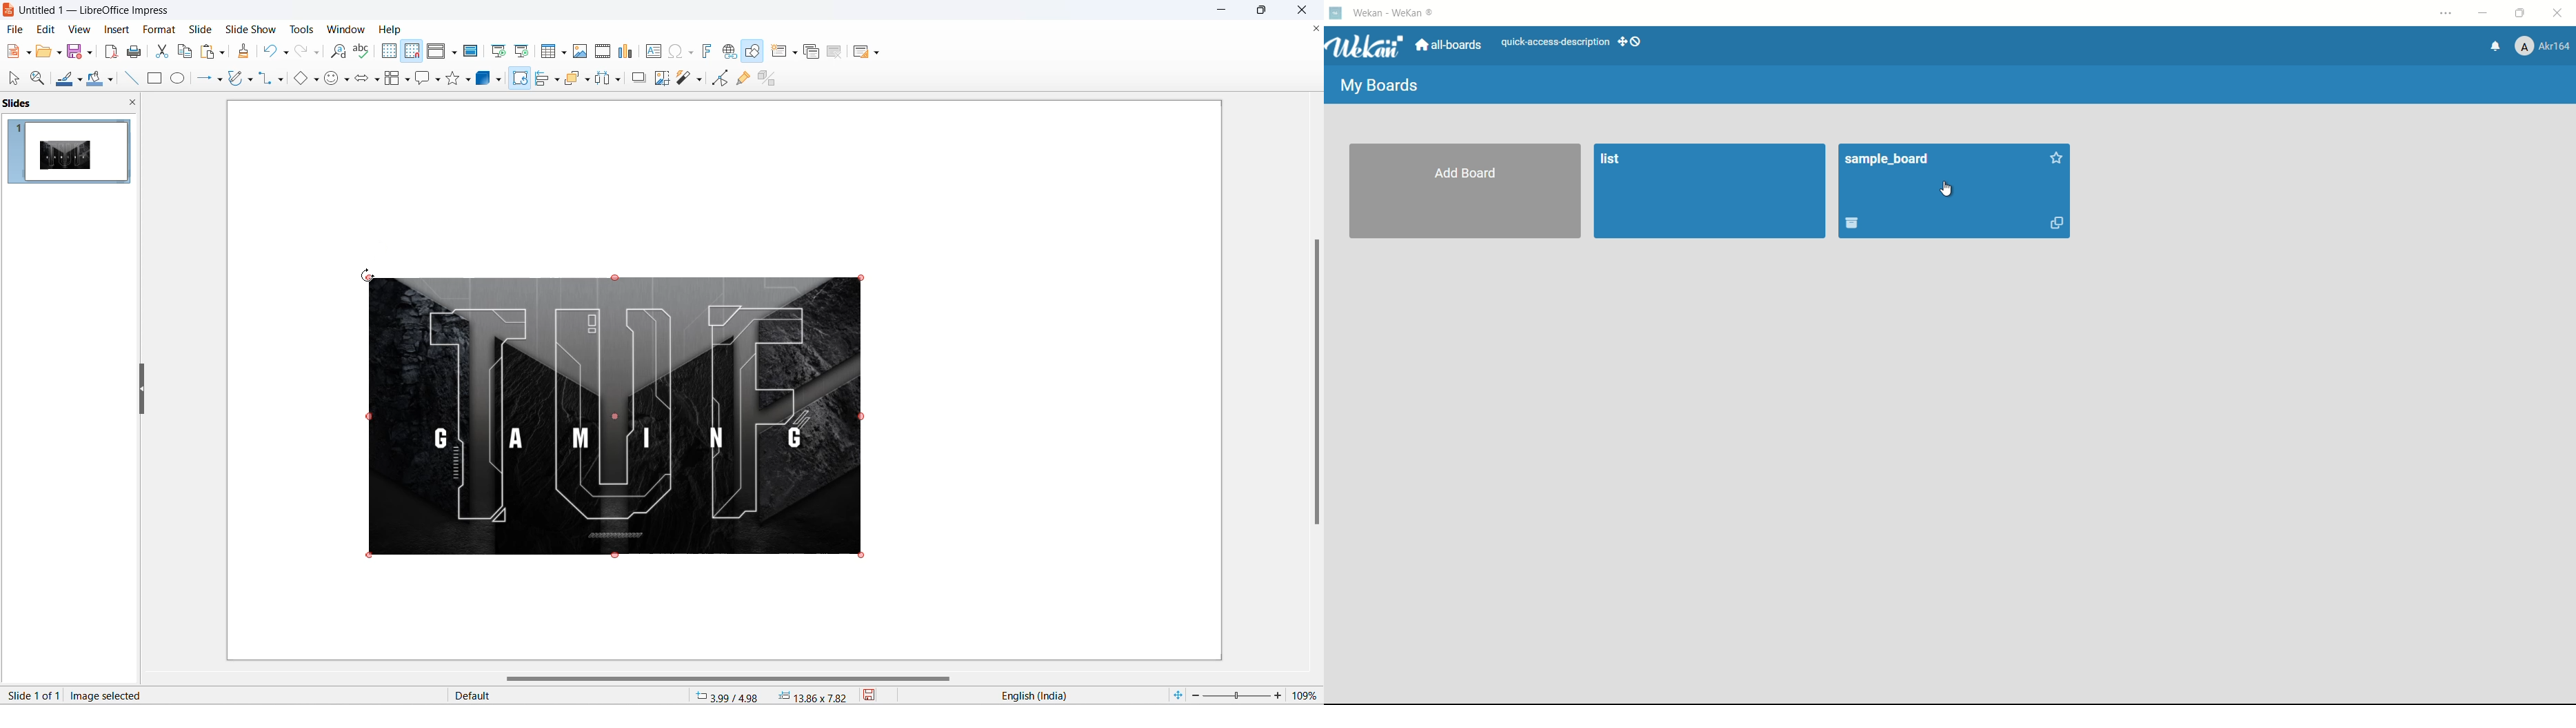 The width and height of the screenshot is (2576, 728). I want to click on connectors options, so click(279, 79).